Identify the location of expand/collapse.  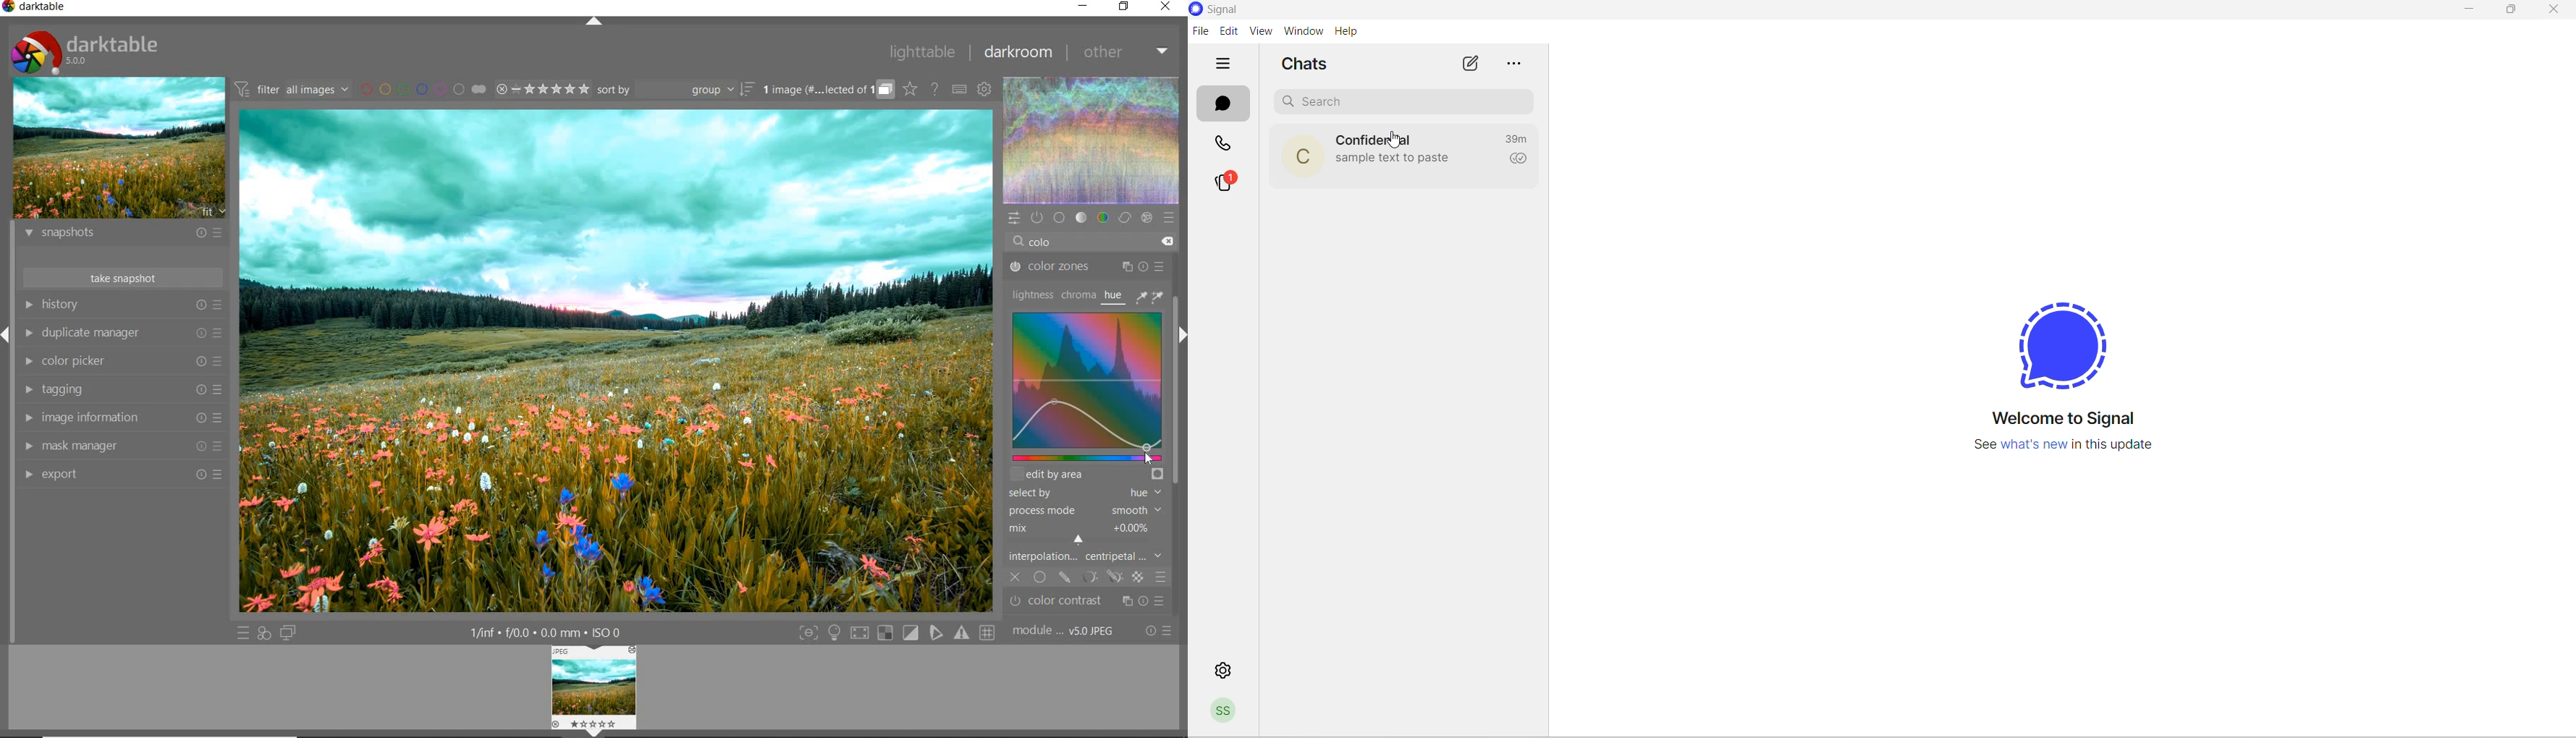
(596, 22).